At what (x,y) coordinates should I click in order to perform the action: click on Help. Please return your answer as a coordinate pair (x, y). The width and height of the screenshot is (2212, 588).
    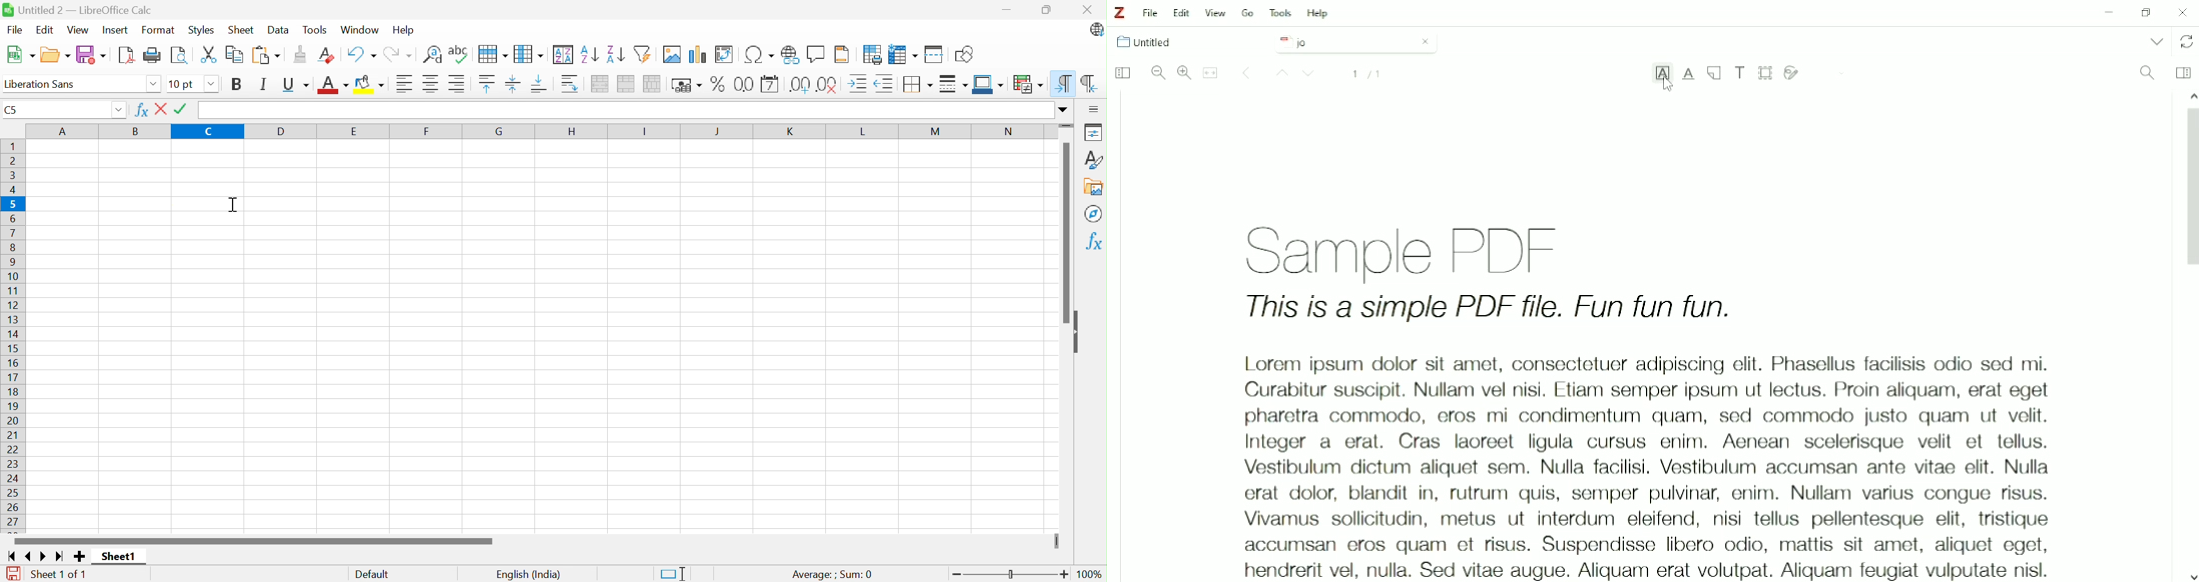
    Looking at the image, I should click on (1319, 14).